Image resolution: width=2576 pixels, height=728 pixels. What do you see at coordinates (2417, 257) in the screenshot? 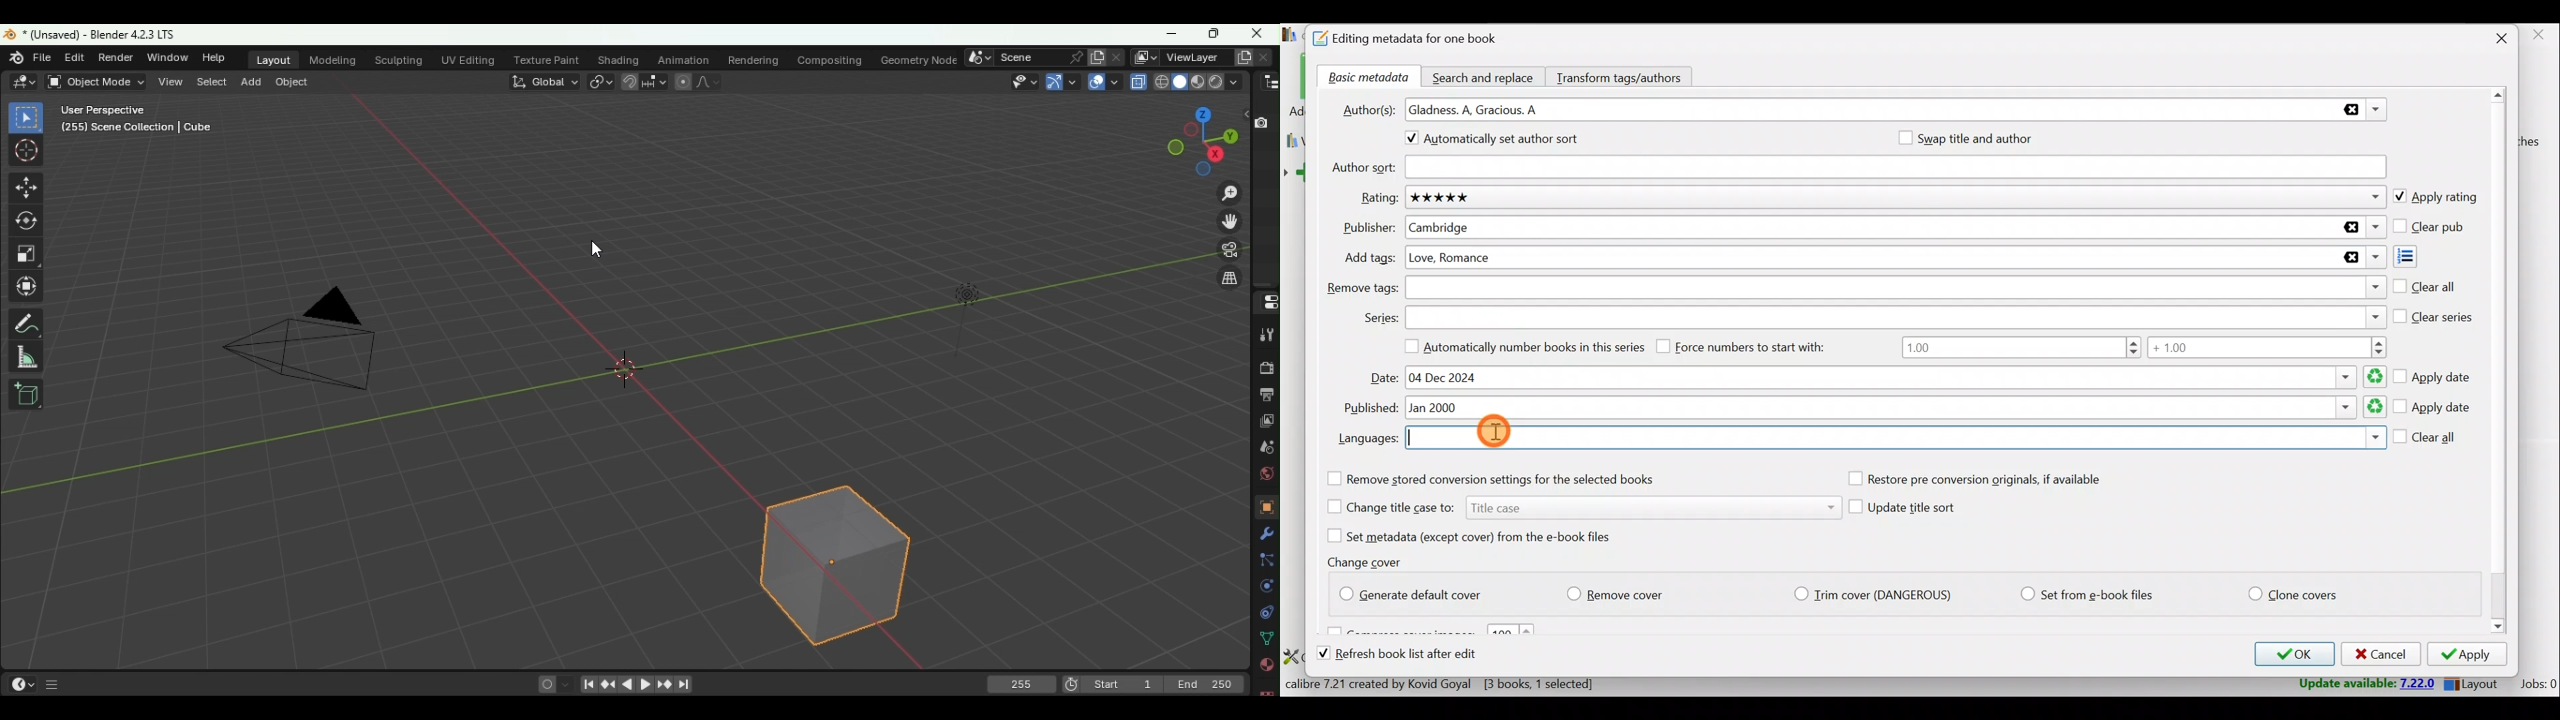
I see `Add tags` at bounding box center [2417, 257].